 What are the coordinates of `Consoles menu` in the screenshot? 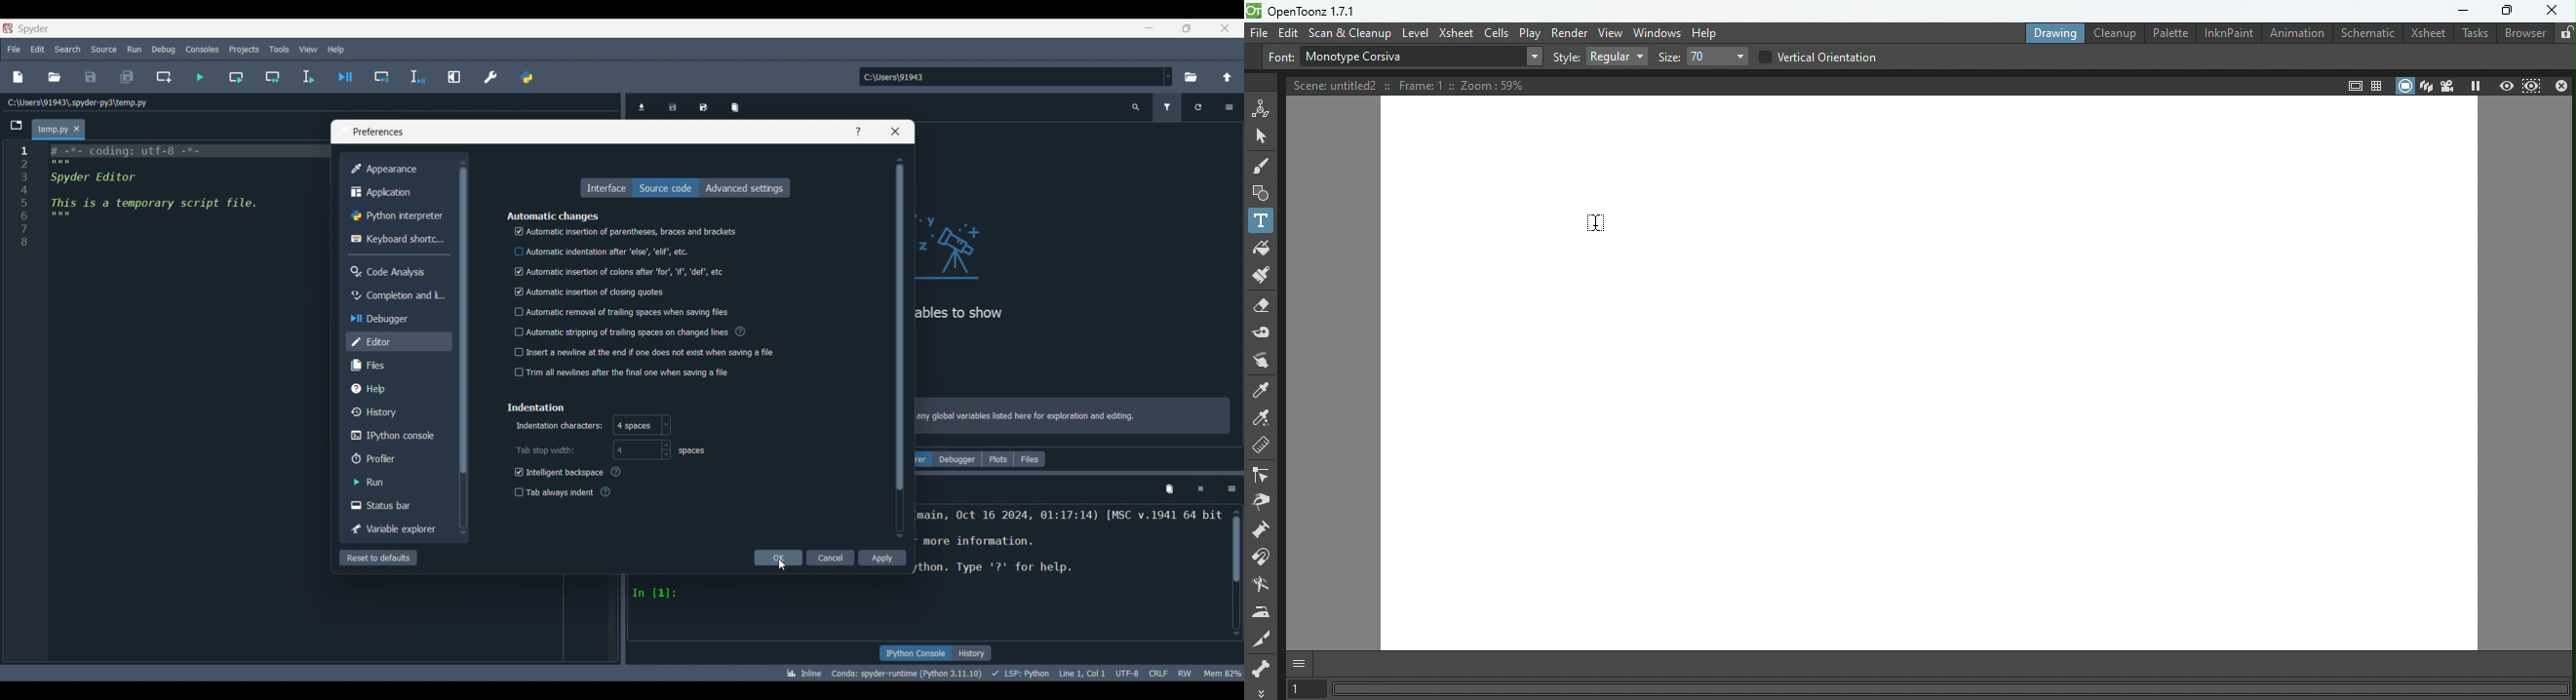 It's located at (202, 49).